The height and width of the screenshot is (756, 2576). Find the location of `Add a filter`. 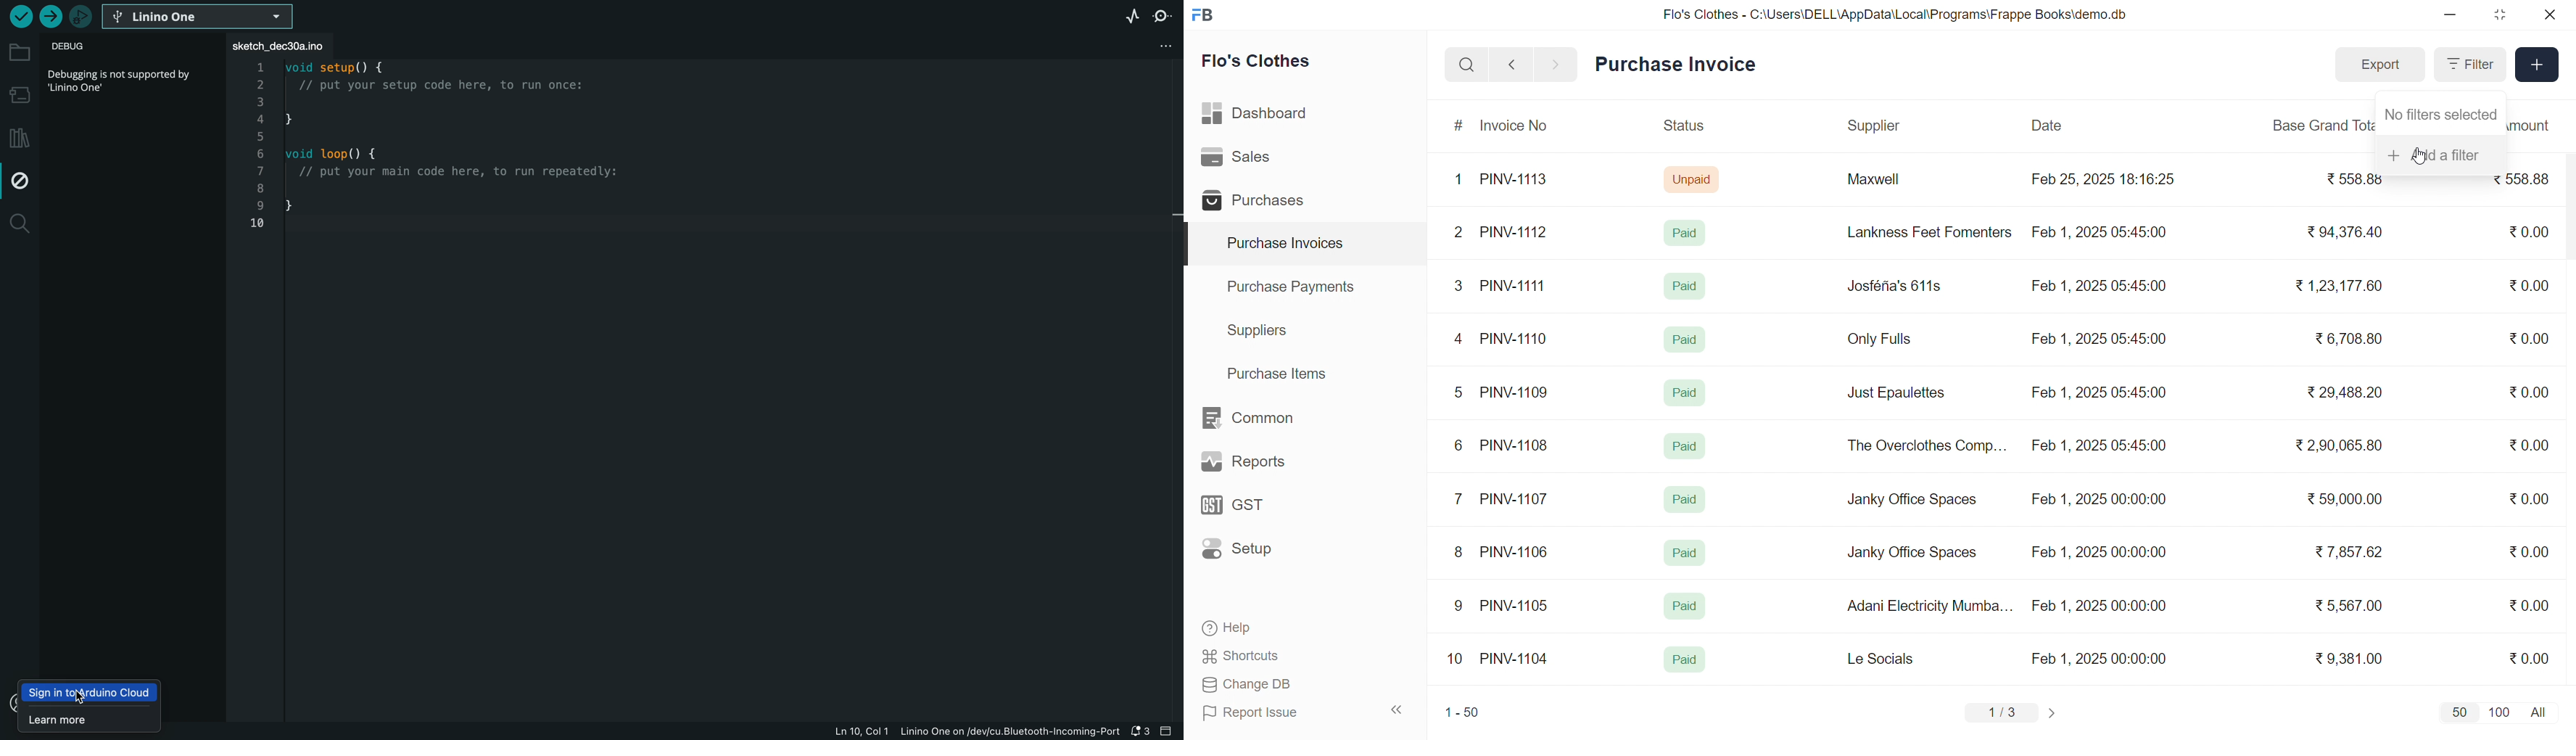

Add a filter is located at coordinates (2441, 153).